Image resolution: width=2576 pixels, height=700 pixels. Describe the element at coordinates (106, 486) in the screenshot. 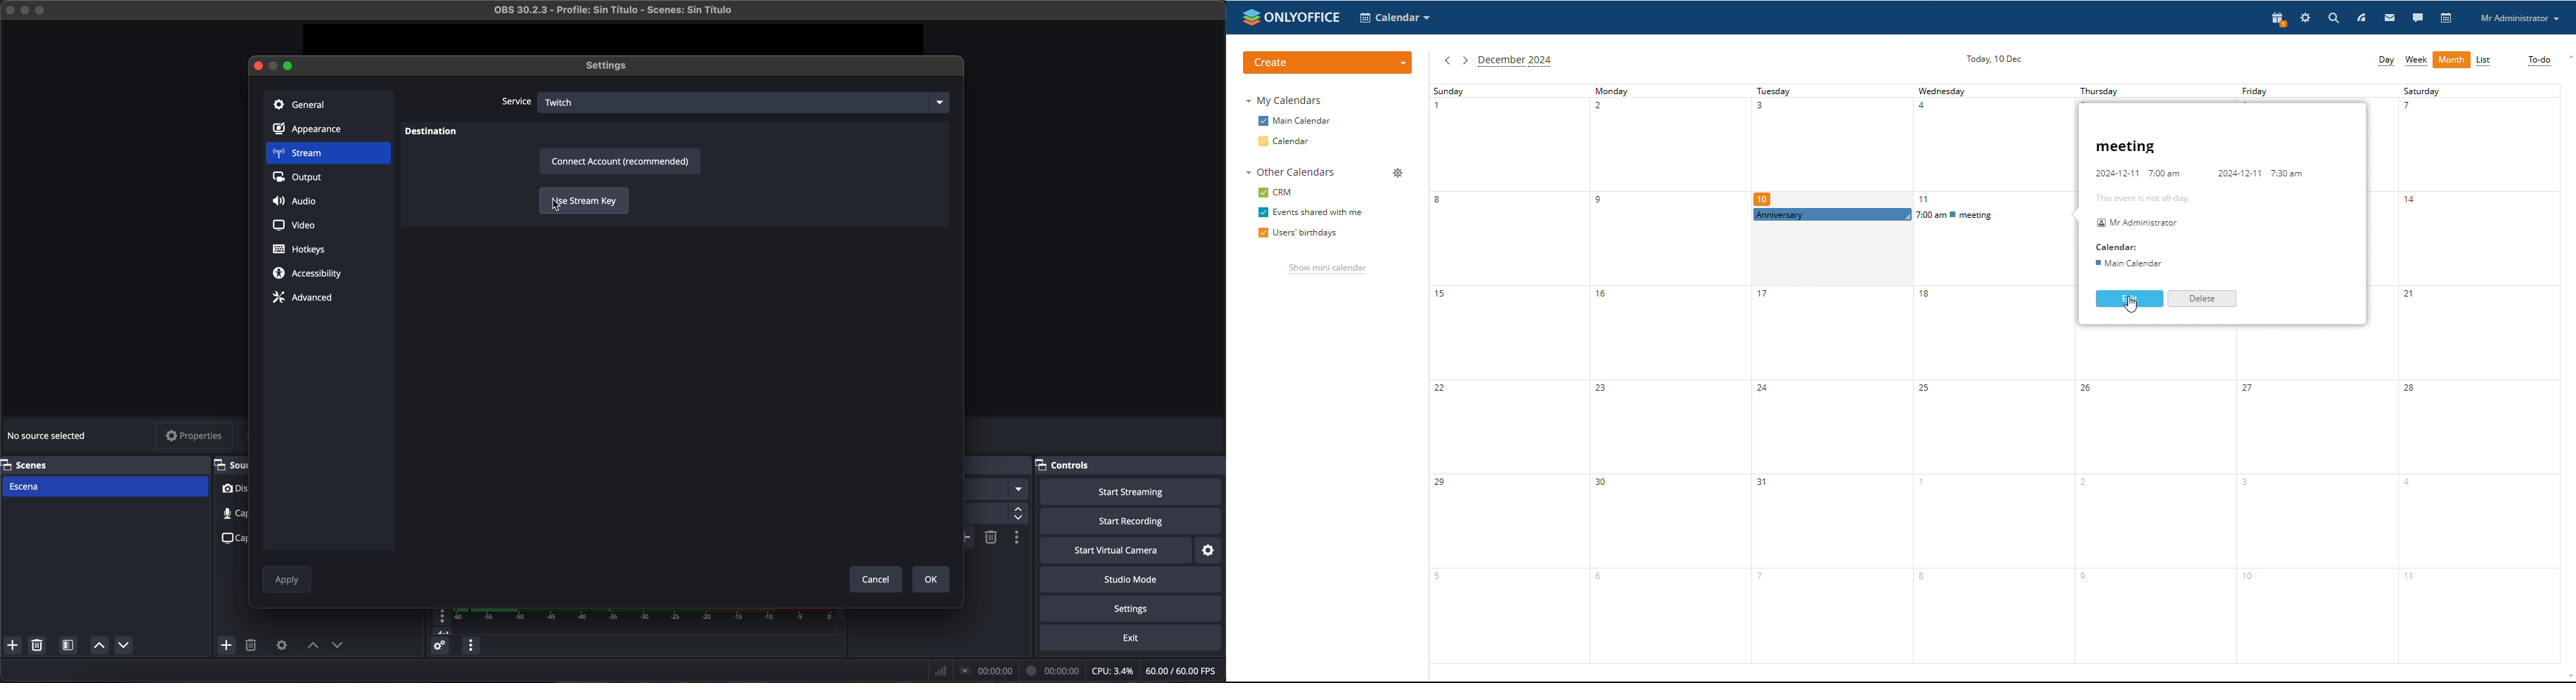

I see `scene` at that location.